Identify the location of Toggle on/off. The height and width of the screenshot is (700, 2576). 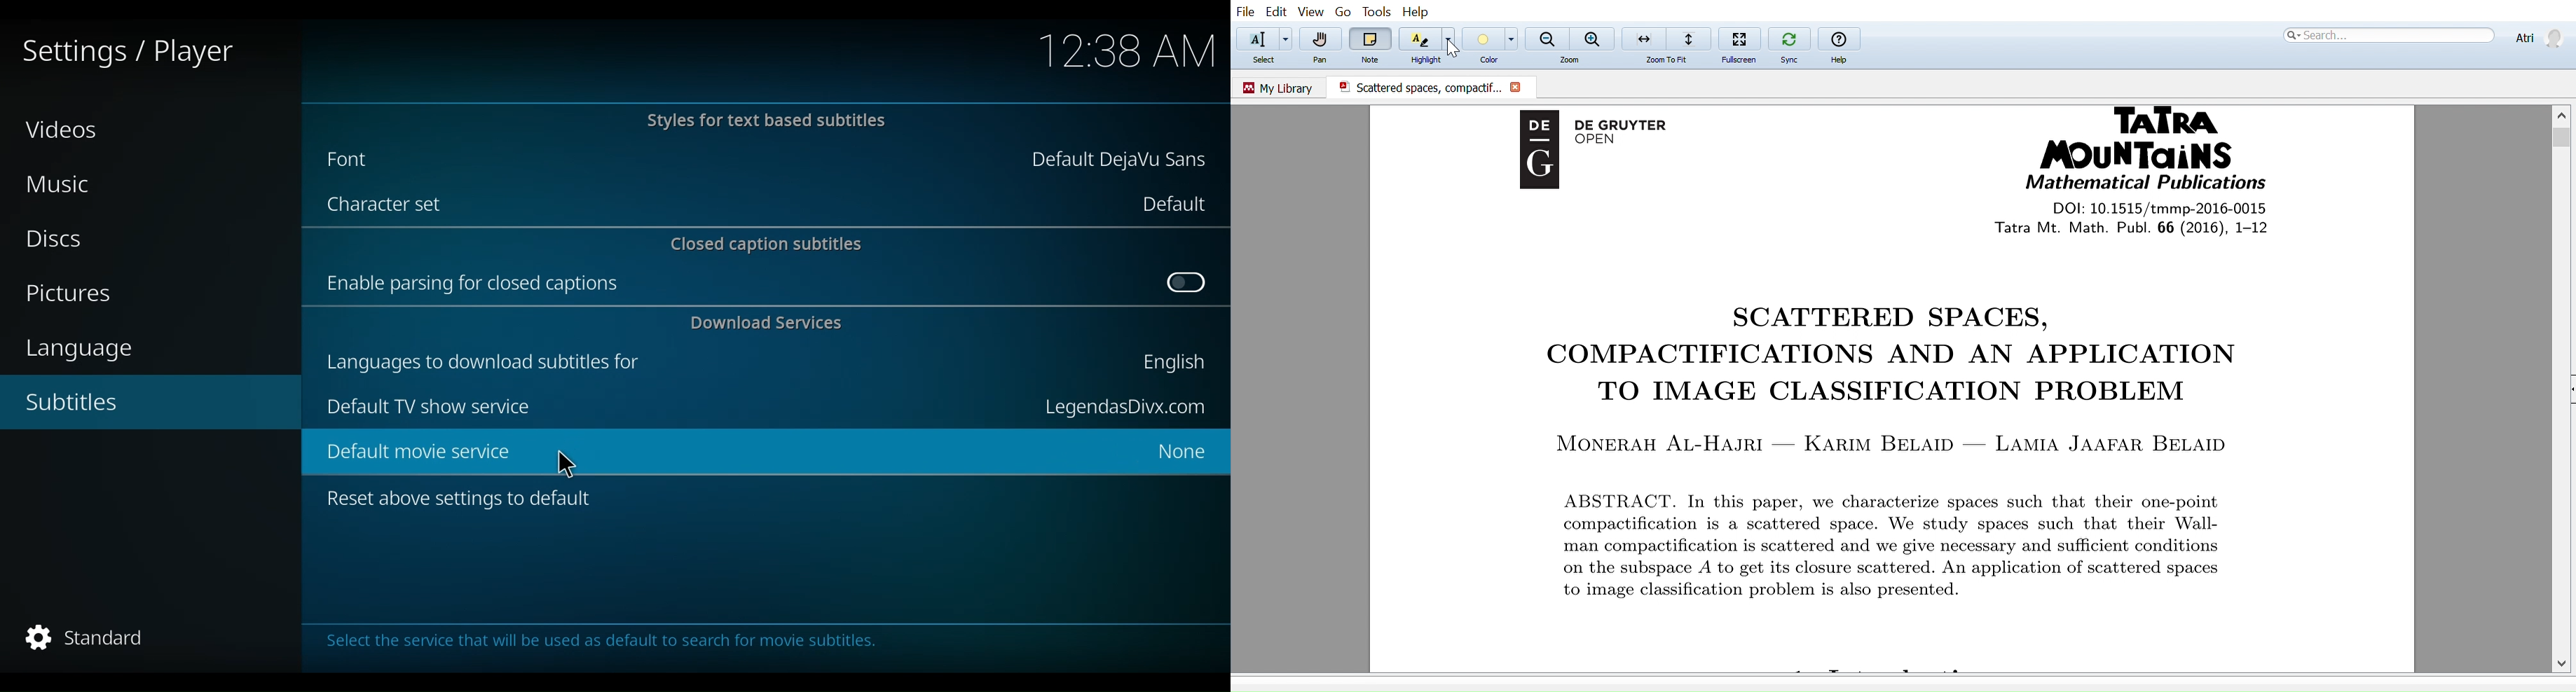
(1187, 283).